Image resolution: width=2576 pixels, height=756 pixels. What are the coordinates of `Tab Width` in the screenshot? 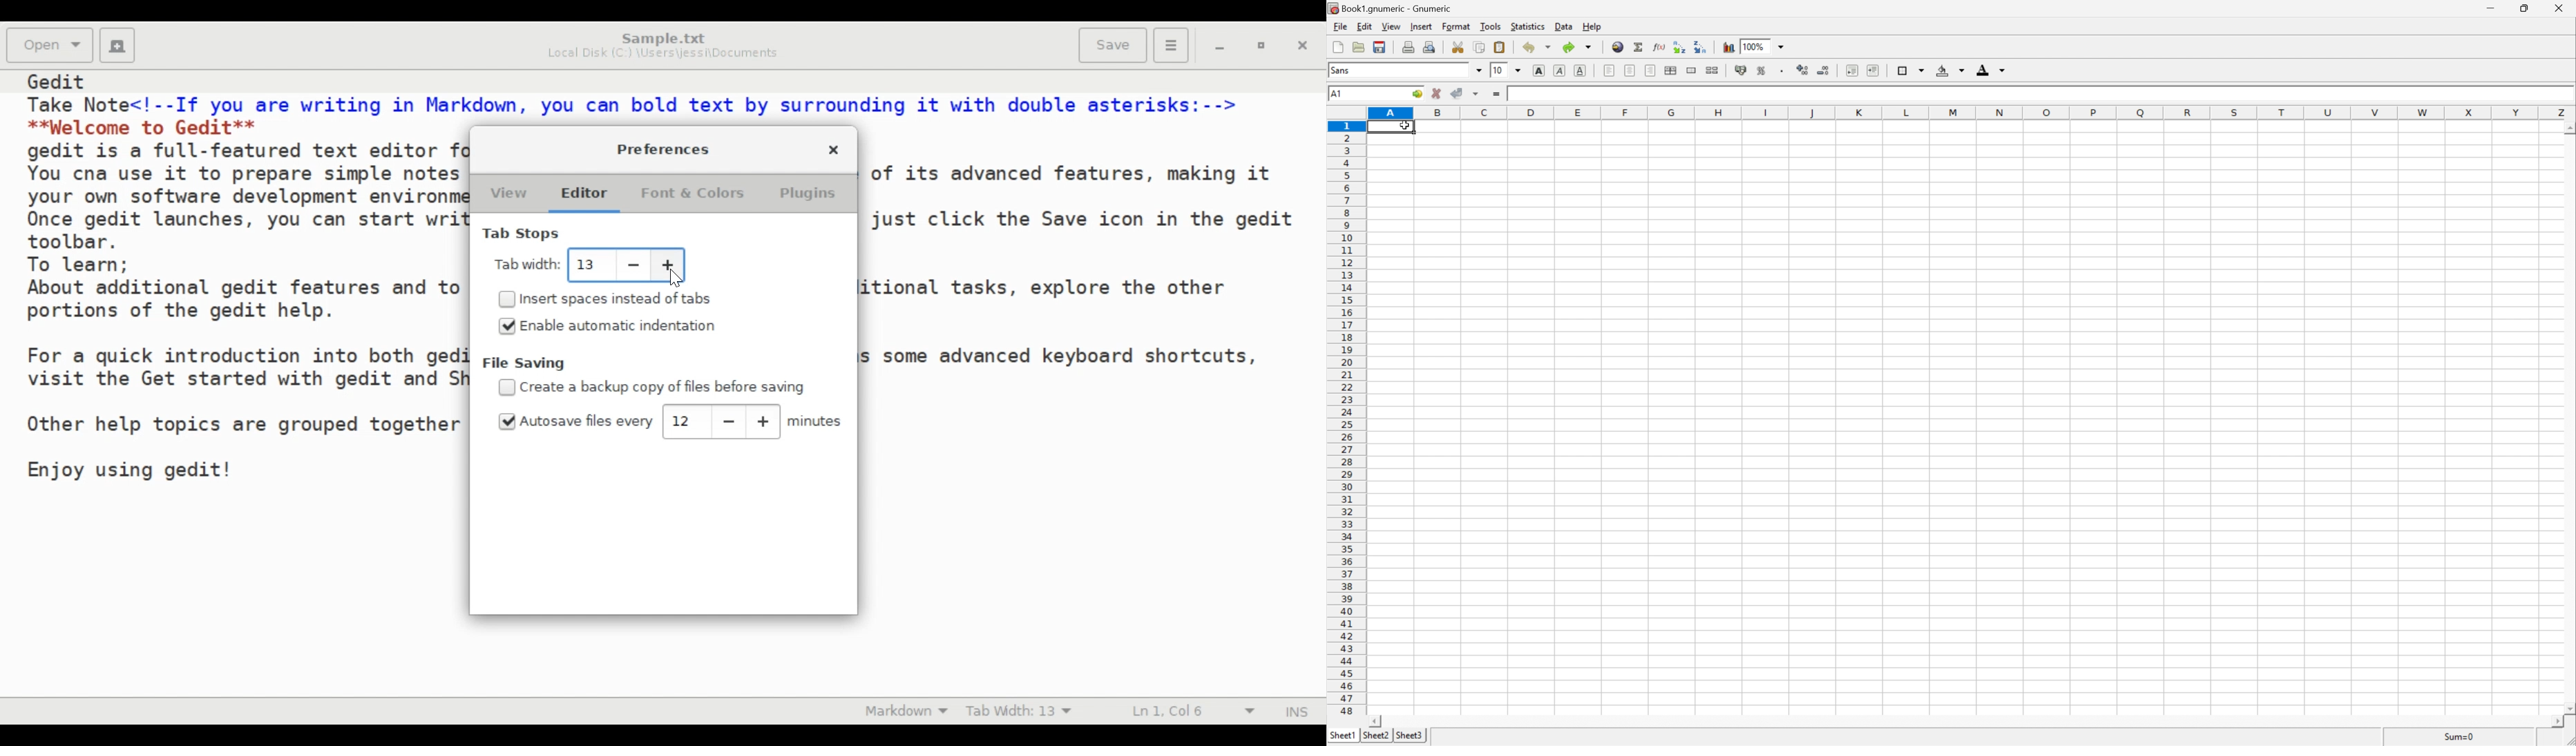 It's located at (525, 266).